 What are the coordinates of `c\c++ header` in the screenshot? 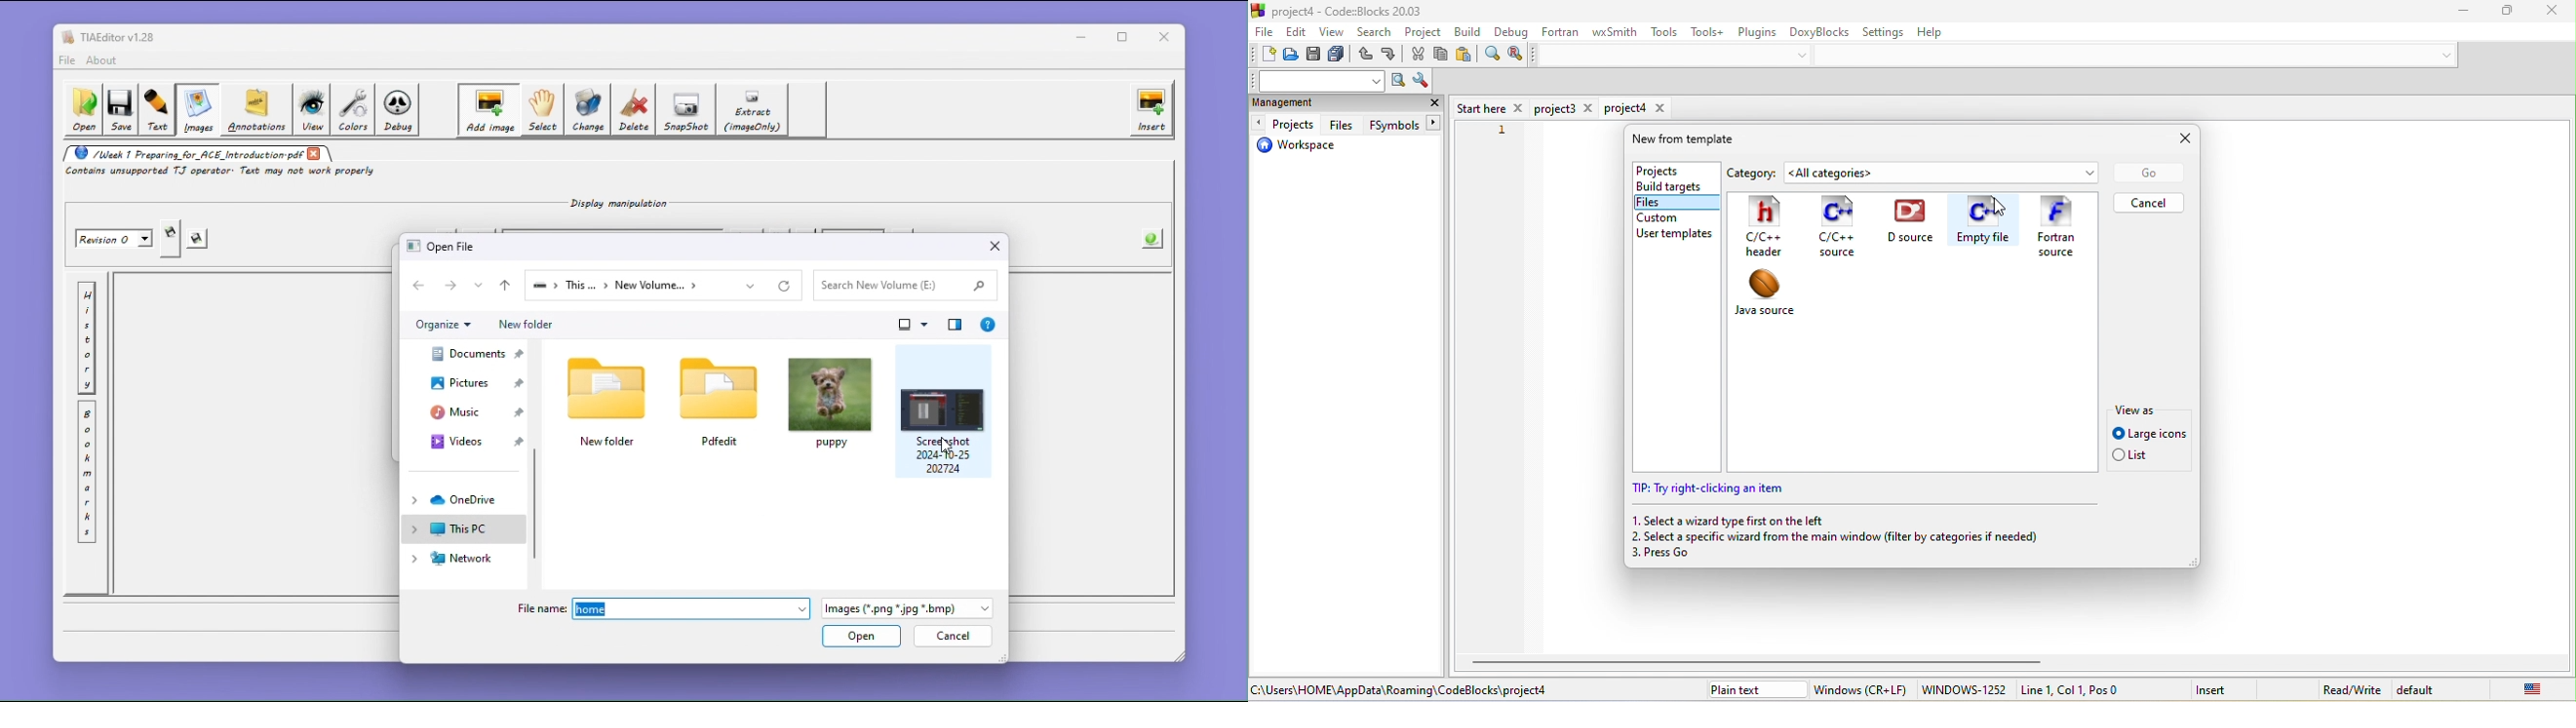 It's located at (1770, 228).